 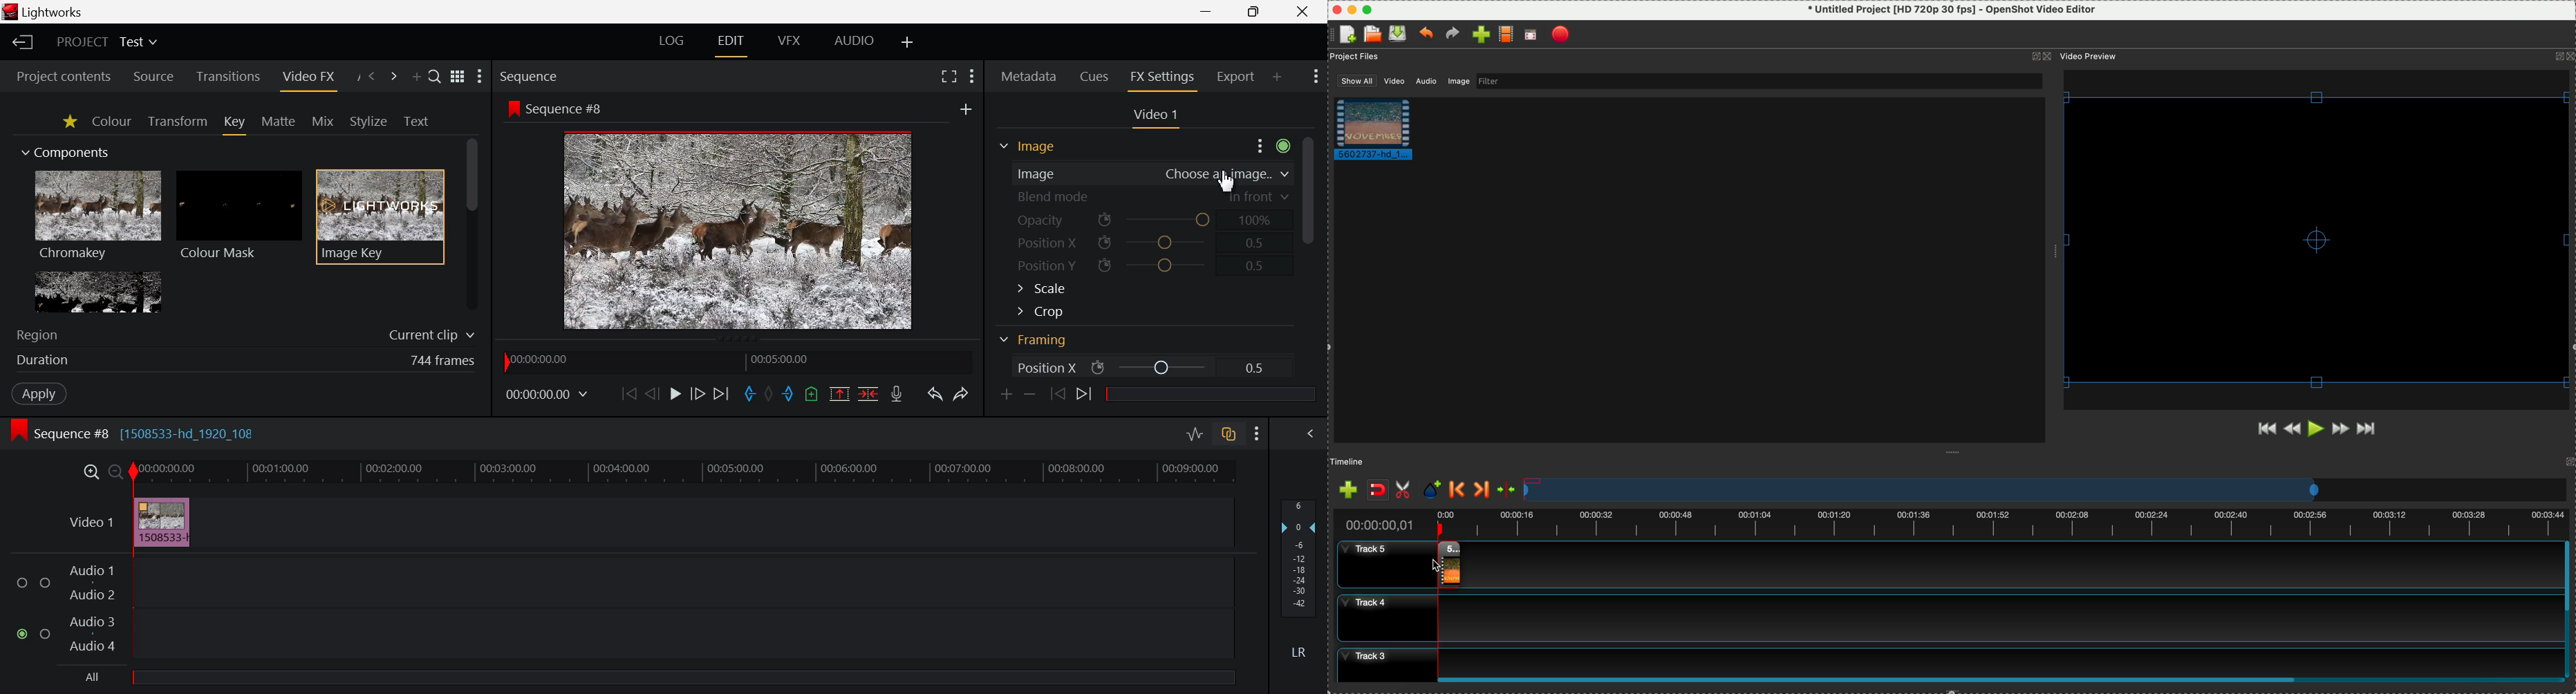 I want to click on Timeline Zoom In, so click(x=90, y=469).